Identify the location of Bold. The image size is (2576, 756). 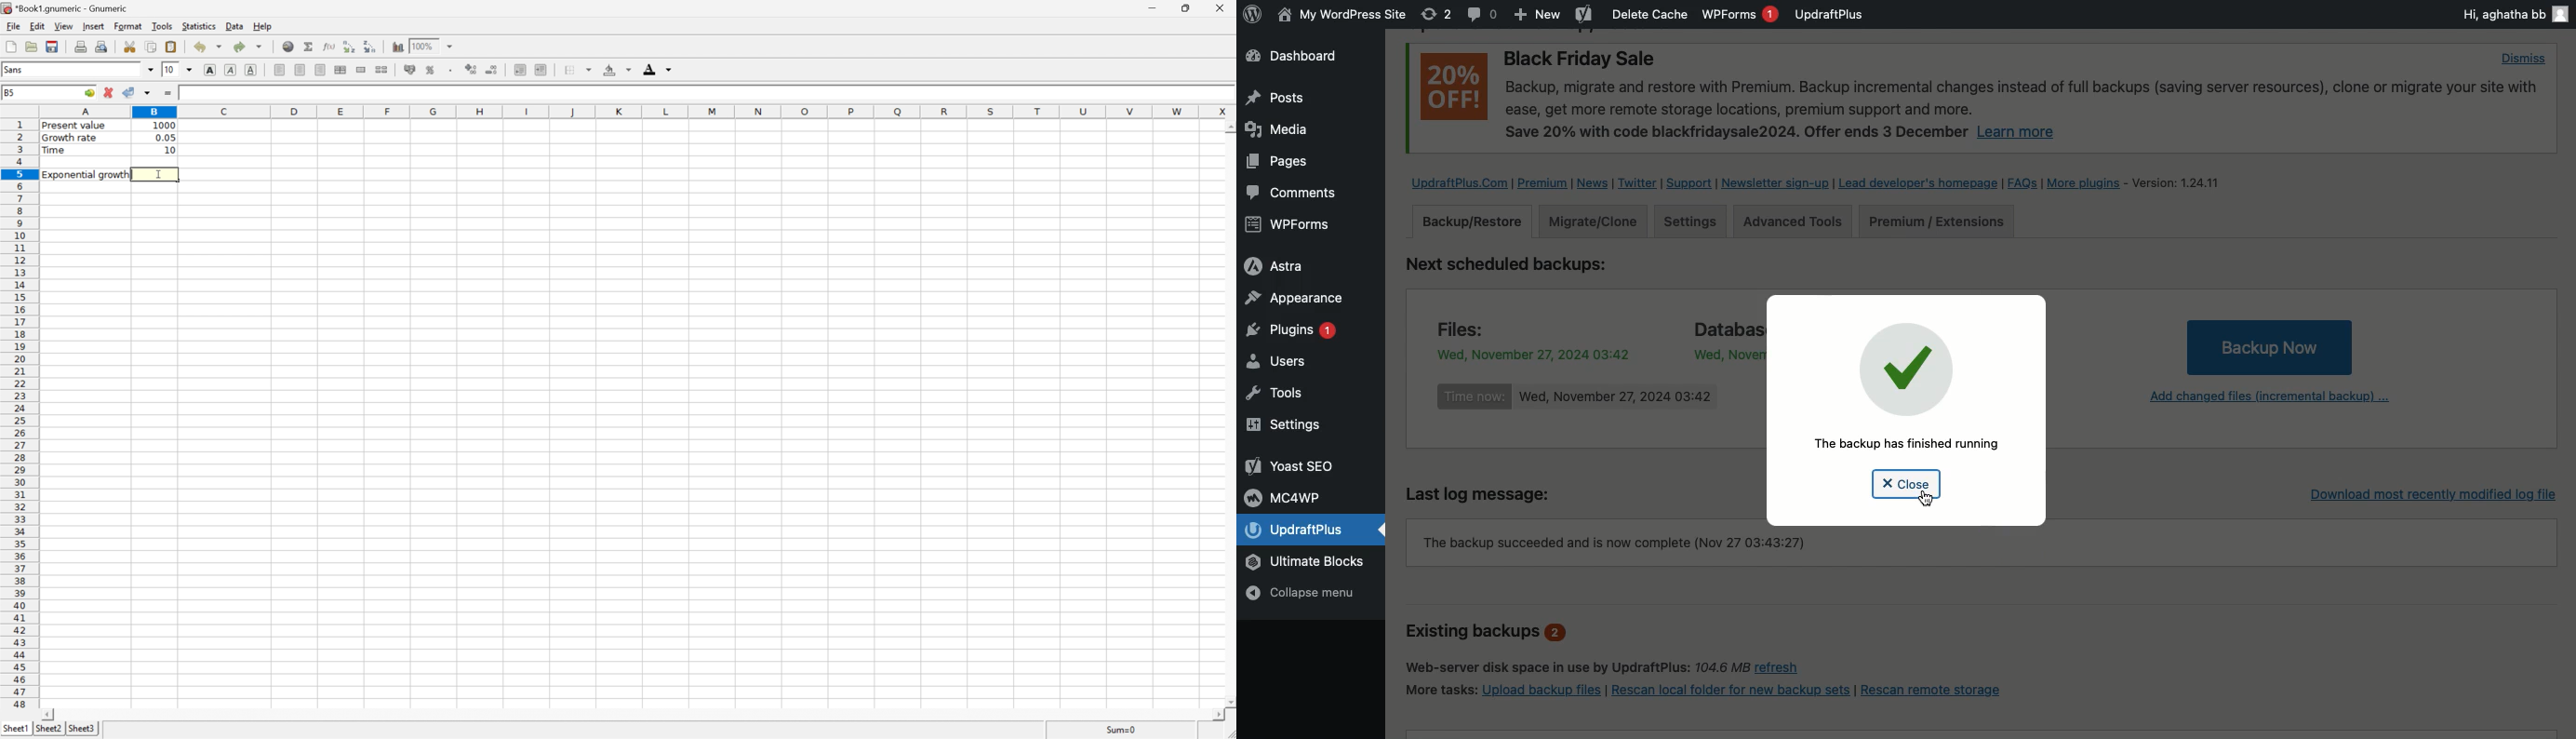
(210, 70).